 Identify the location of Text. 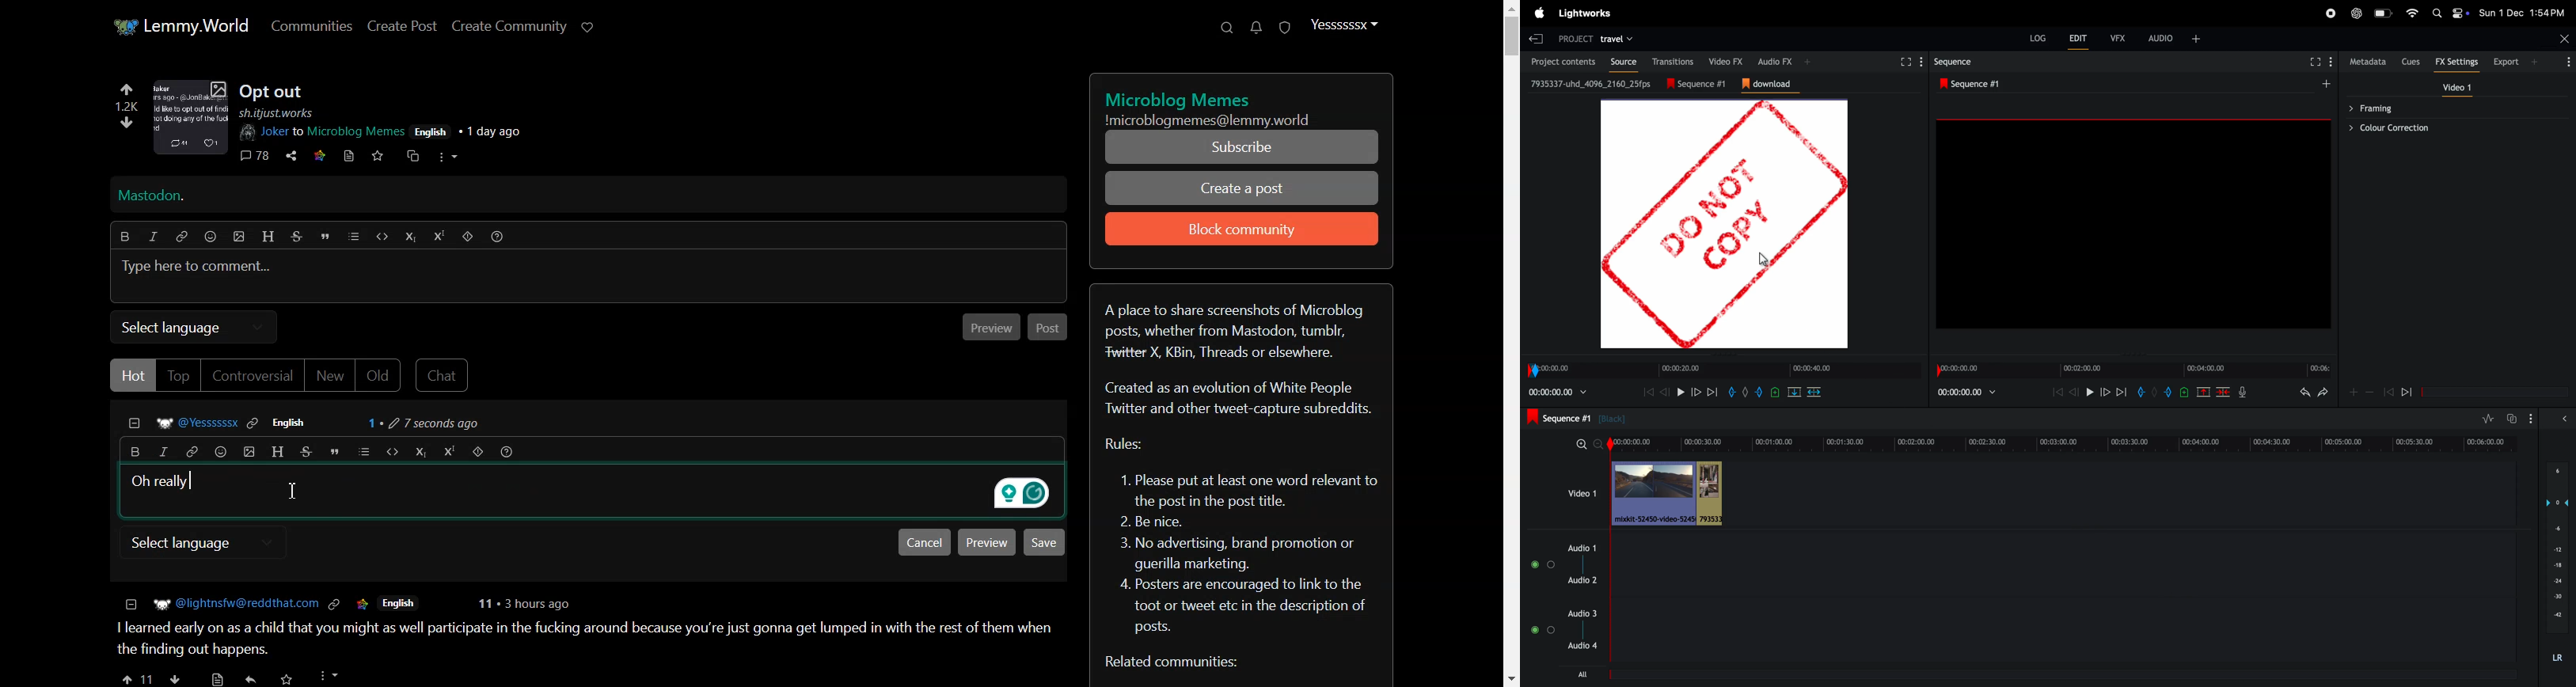
(1243, 477).